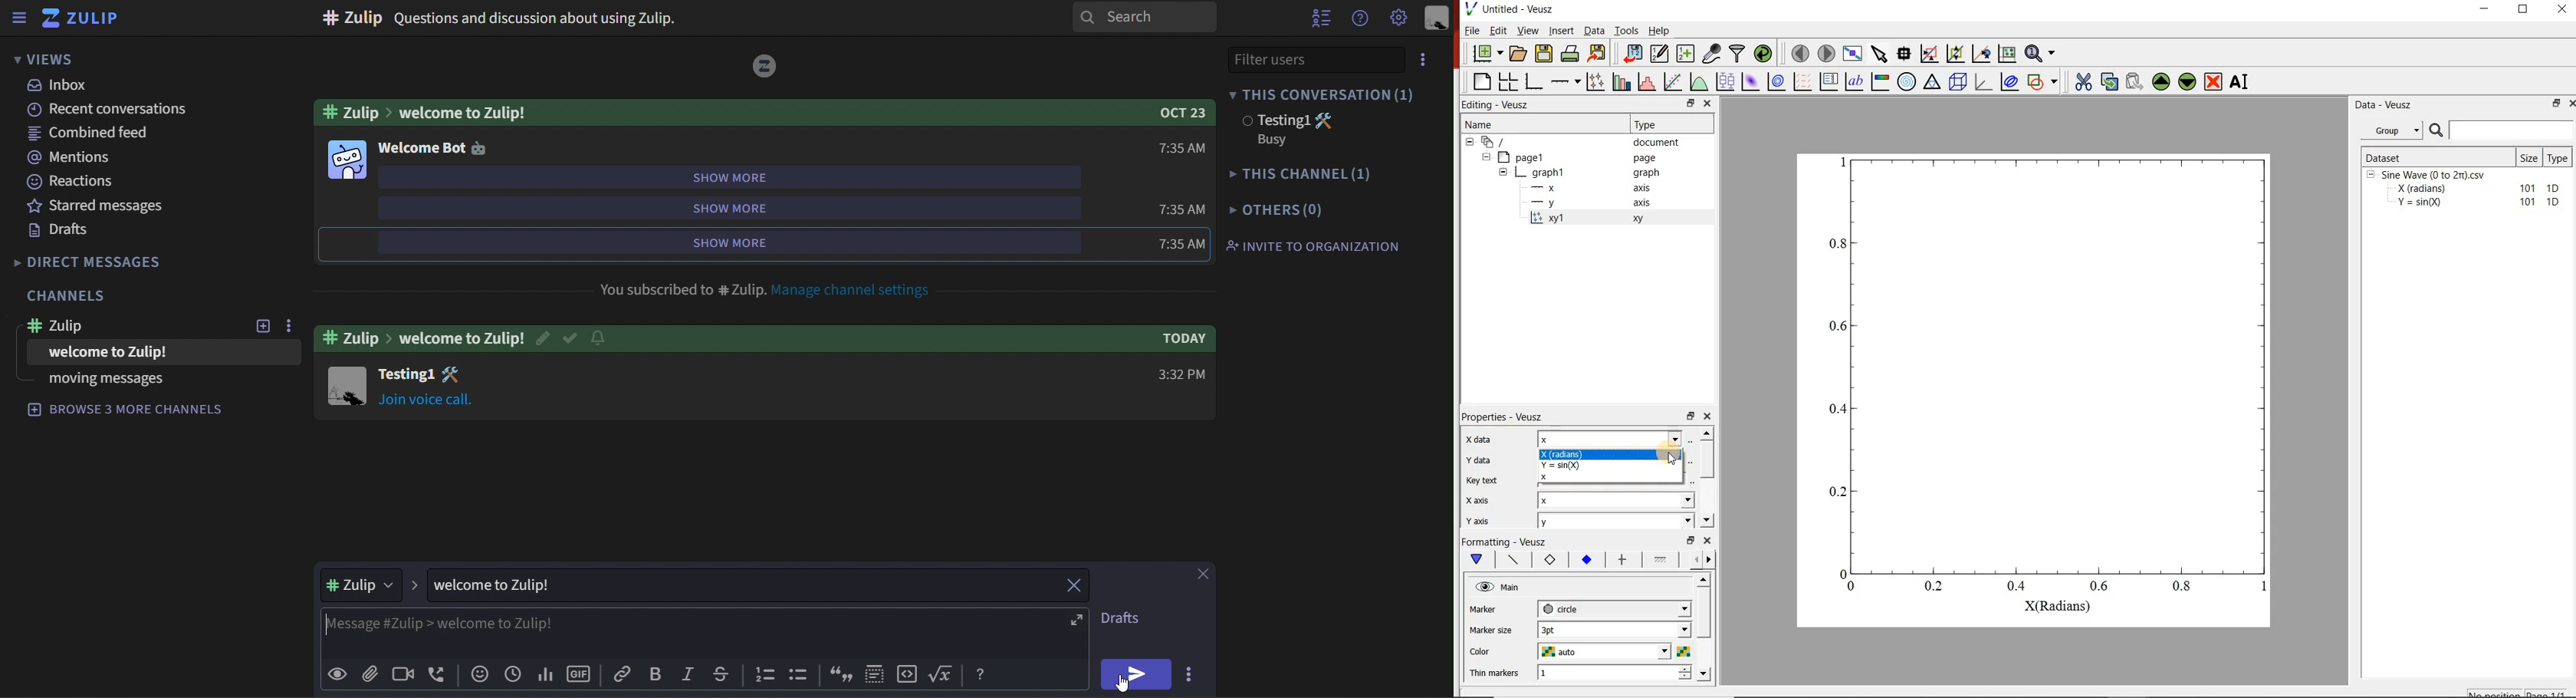 Image resolution: width=2576 pixels, height=700 pixels. What do you see at coordinates (1169, 112) in the screenshot?
I see `Oct 23` at bounding box center [1169, 112].